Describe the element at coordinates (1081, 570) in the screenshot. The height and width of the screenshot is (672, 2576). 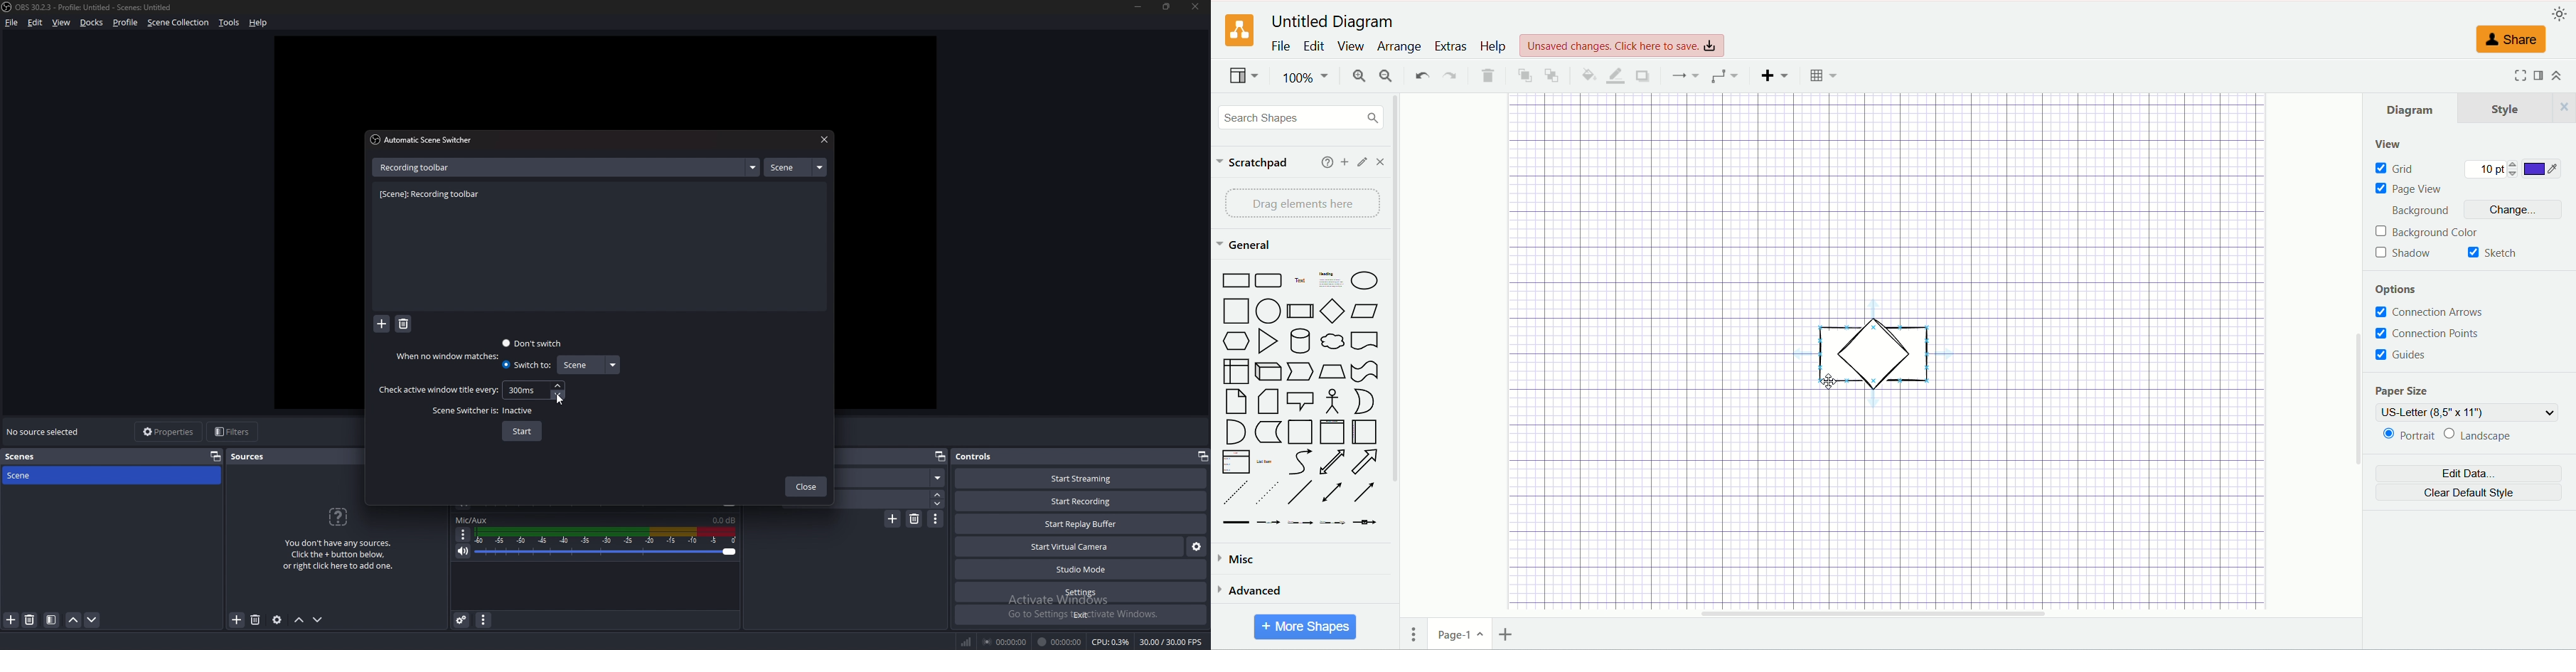
I see `studio mode` at that location.